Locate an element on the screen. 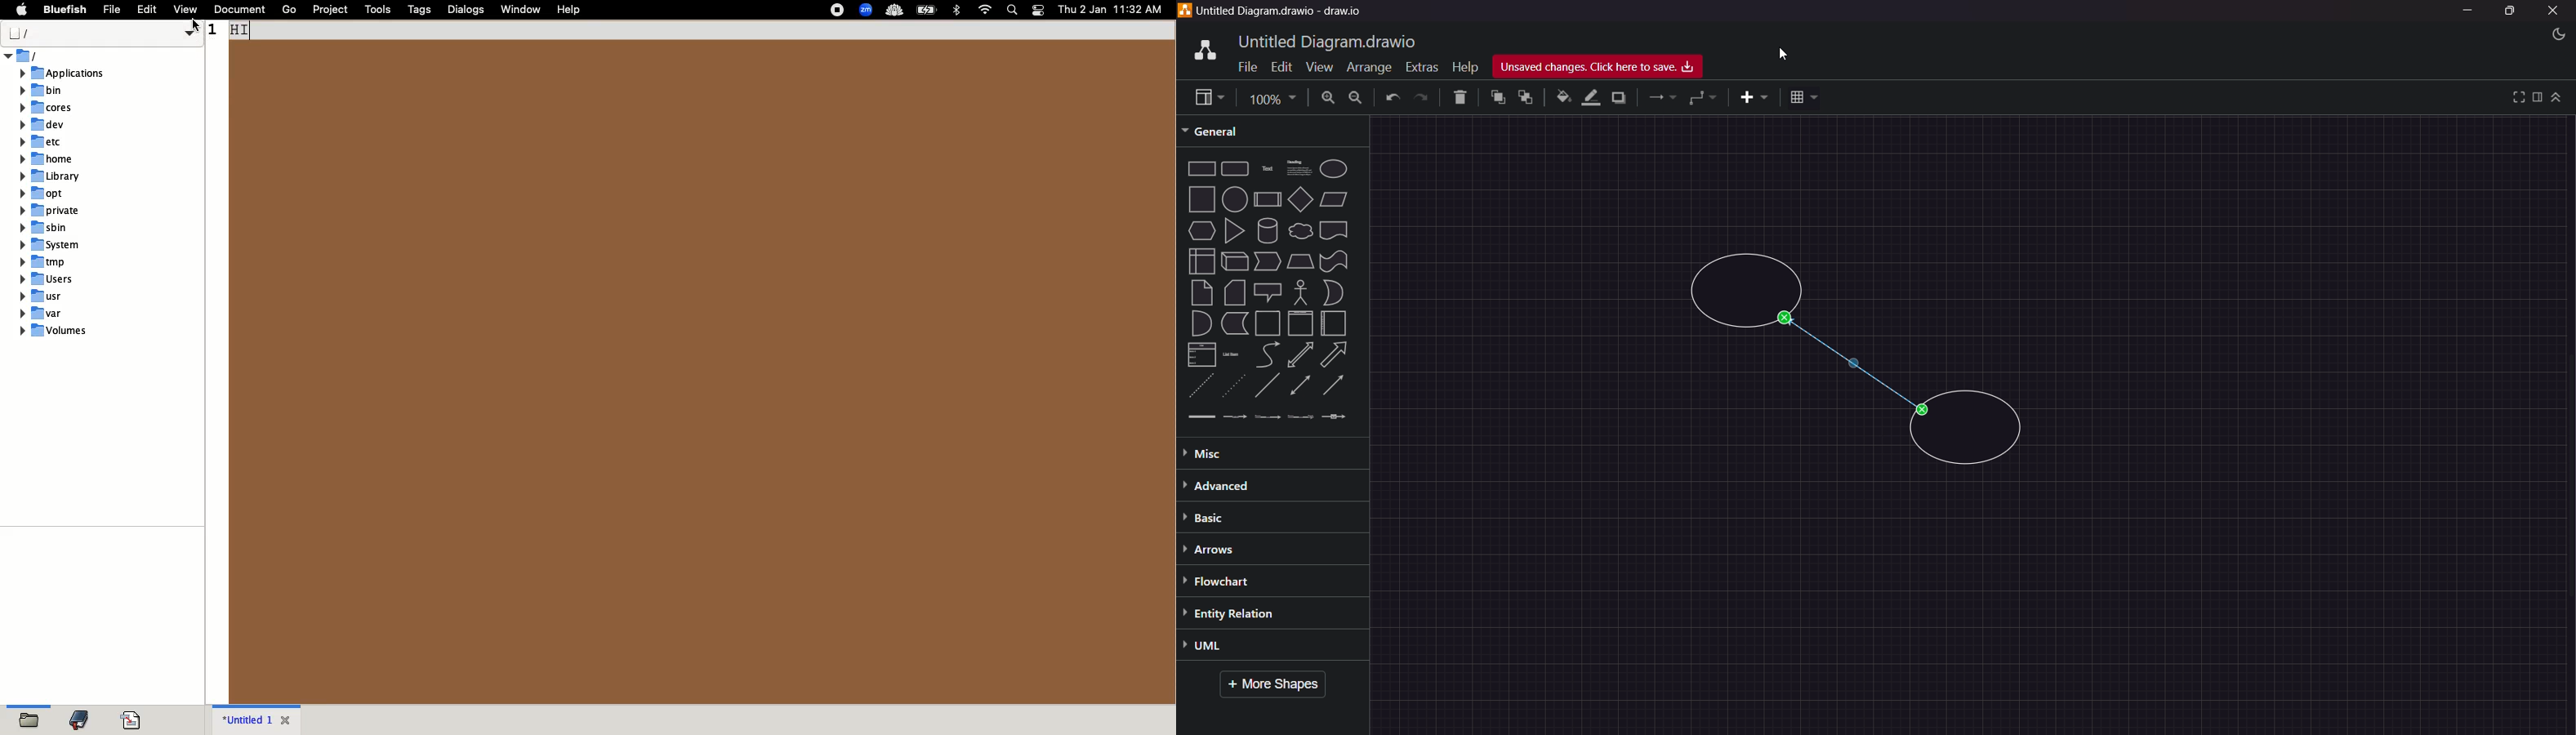 The image size is (2576, 756). home is located at coordinates (47, 158).